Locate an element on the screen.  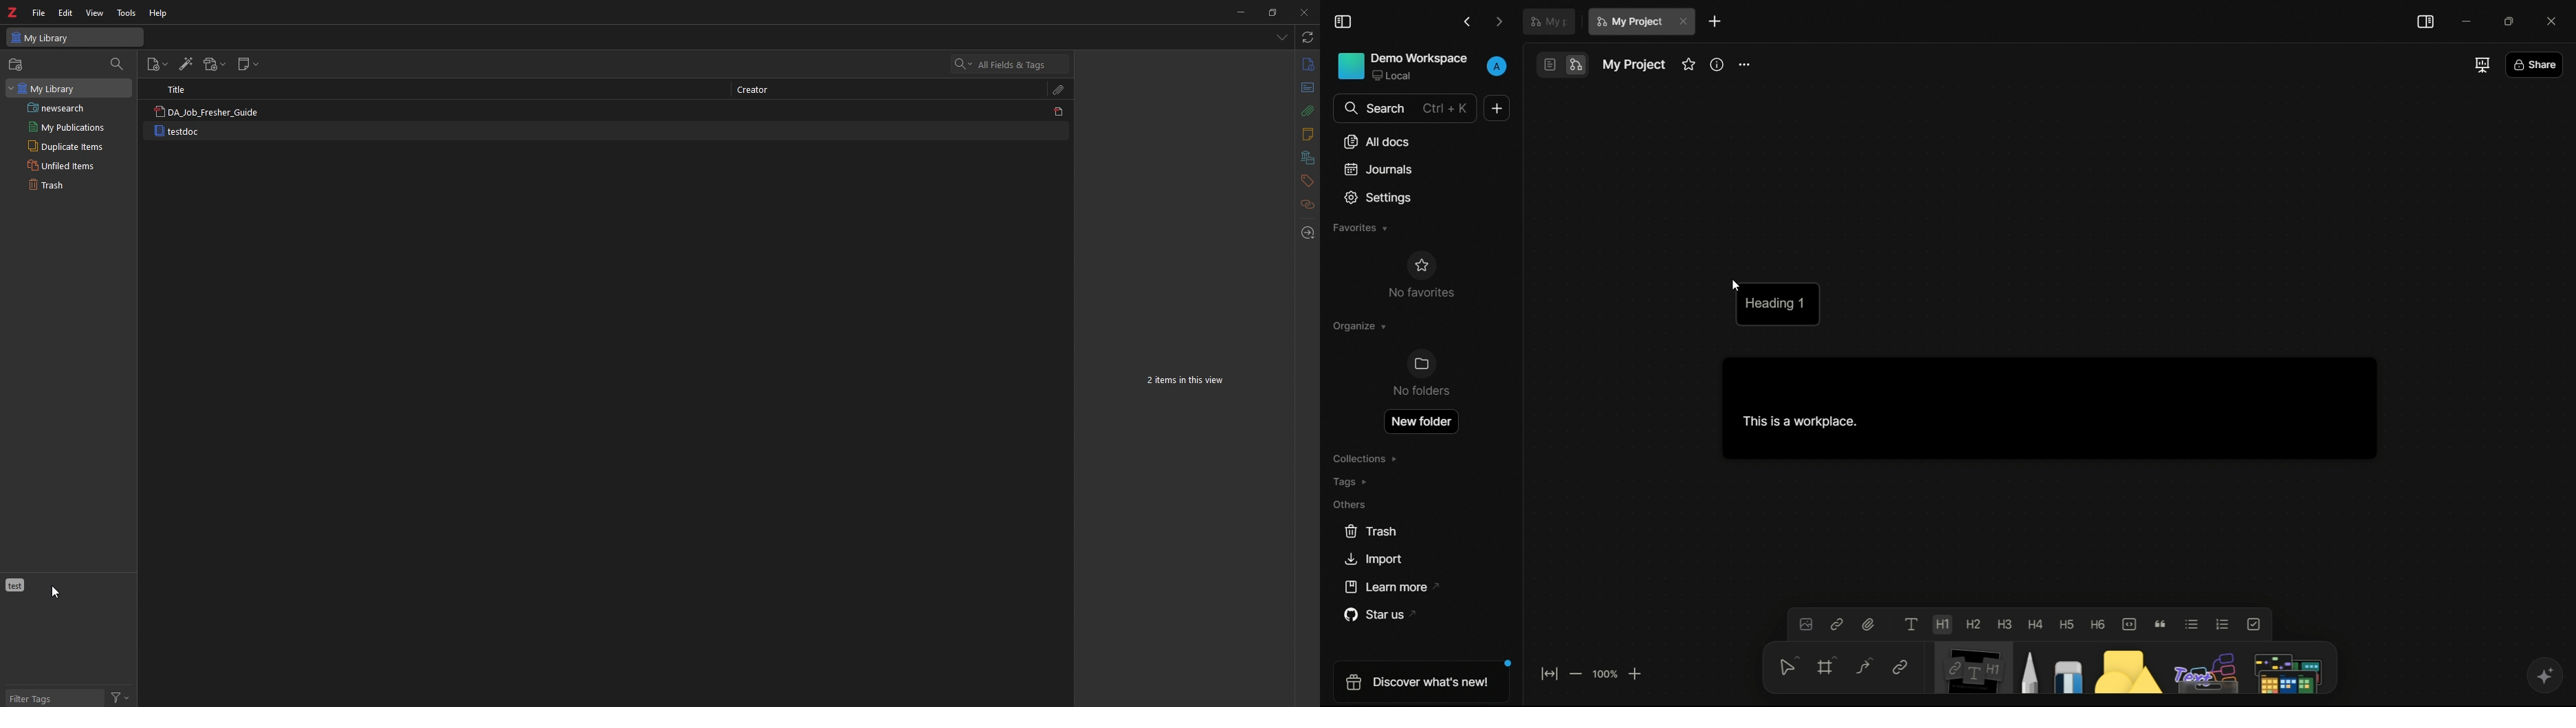
new collections is located at coordinates (16, 65).